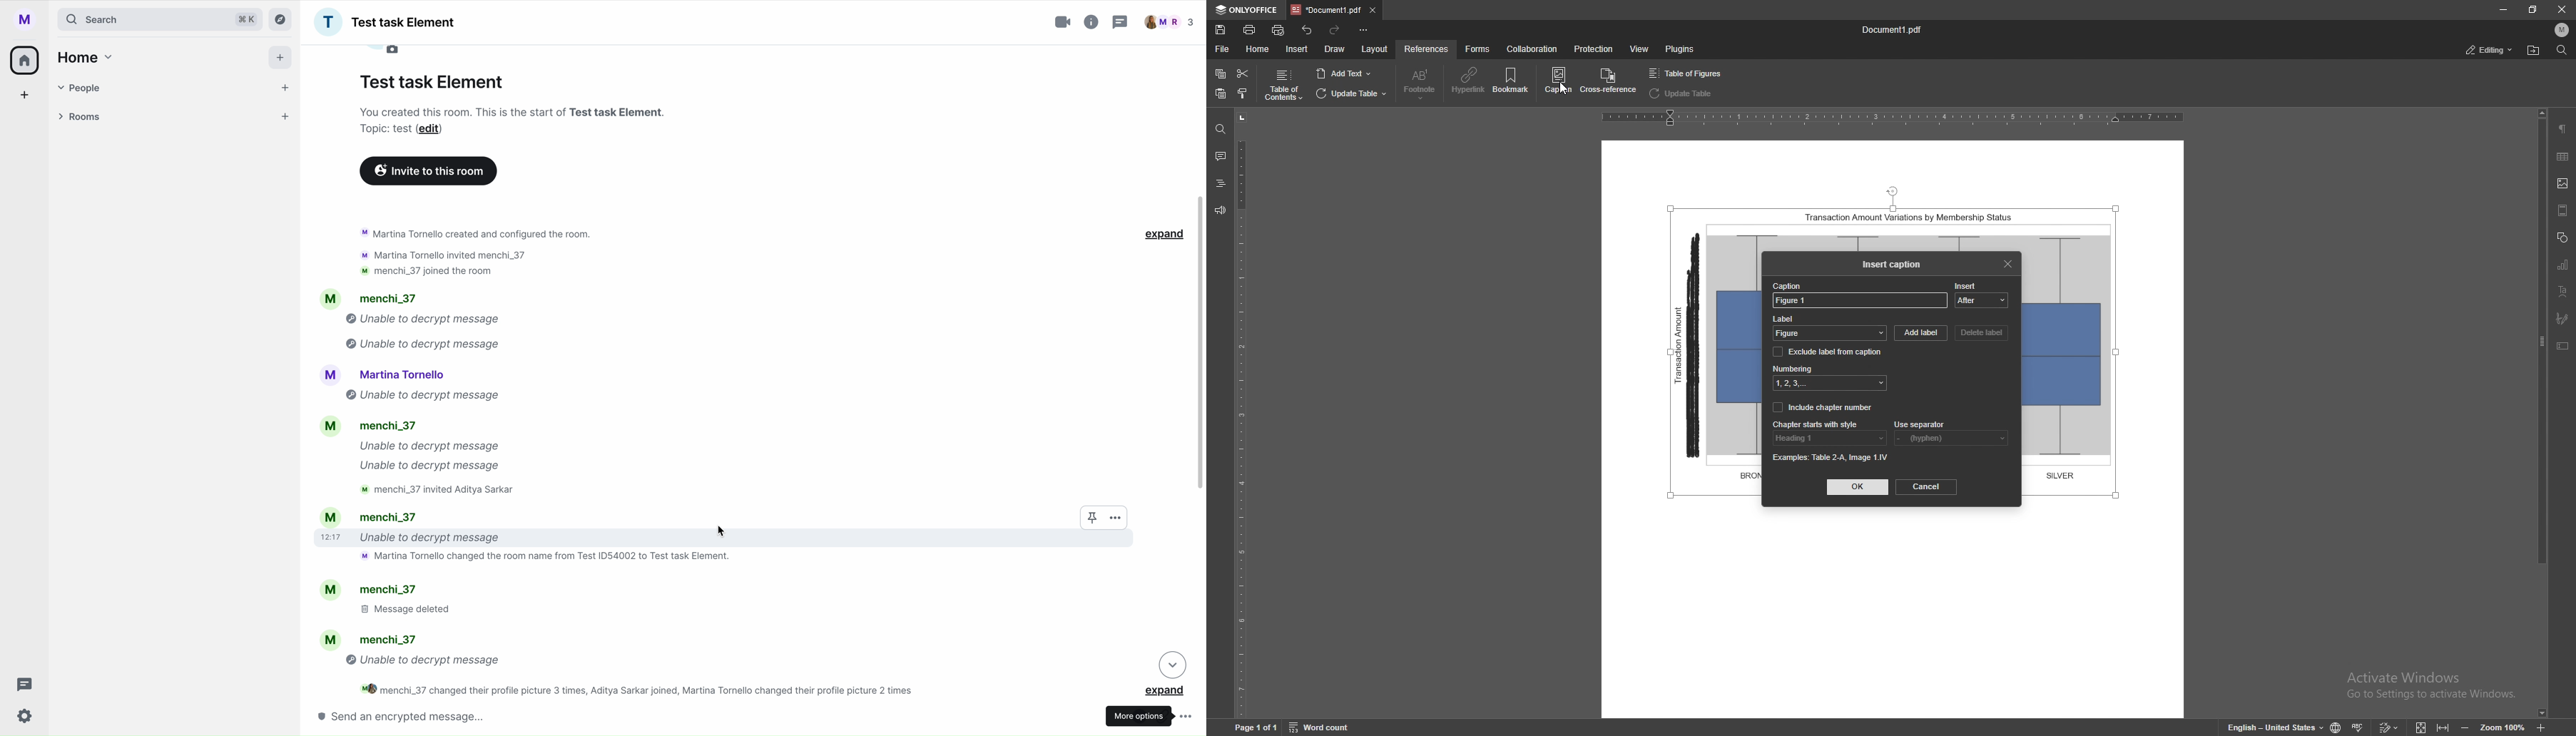 The height and width of the screenshot is (756, 2576). I want to click on threads, so click(1119, 24).